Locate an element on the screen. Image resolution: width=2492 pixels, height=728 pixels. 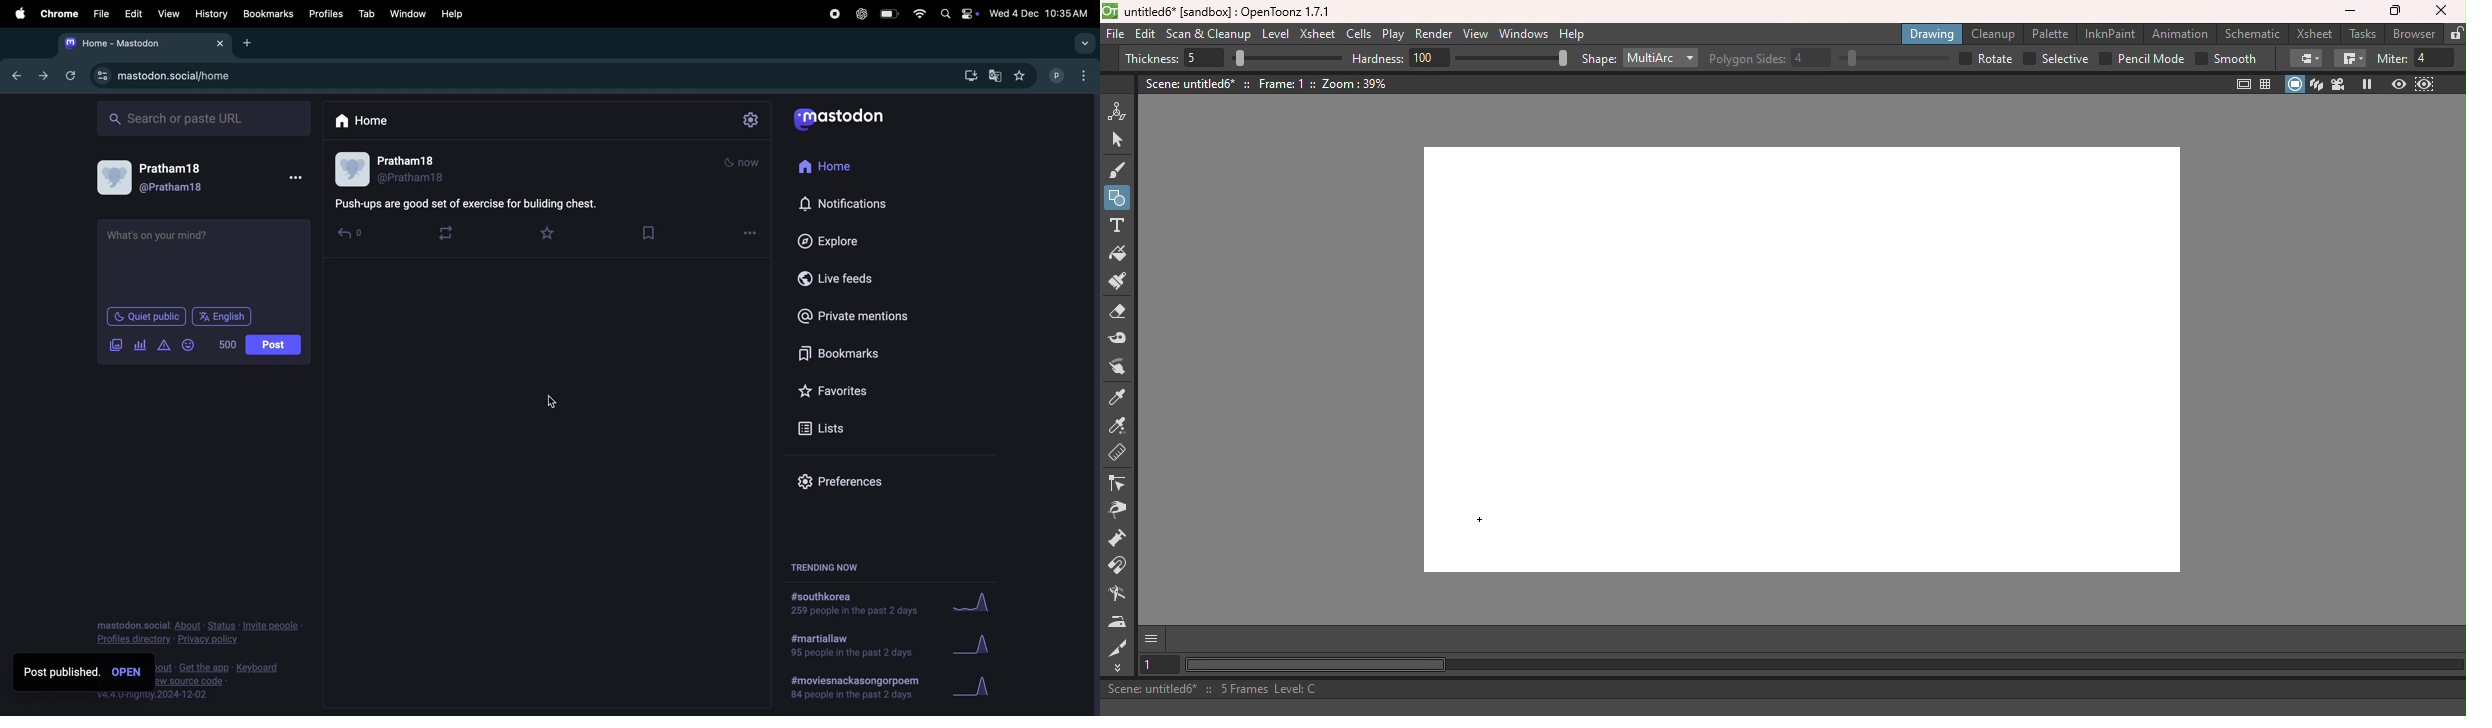
Explore is located at coordinates (826, 239).